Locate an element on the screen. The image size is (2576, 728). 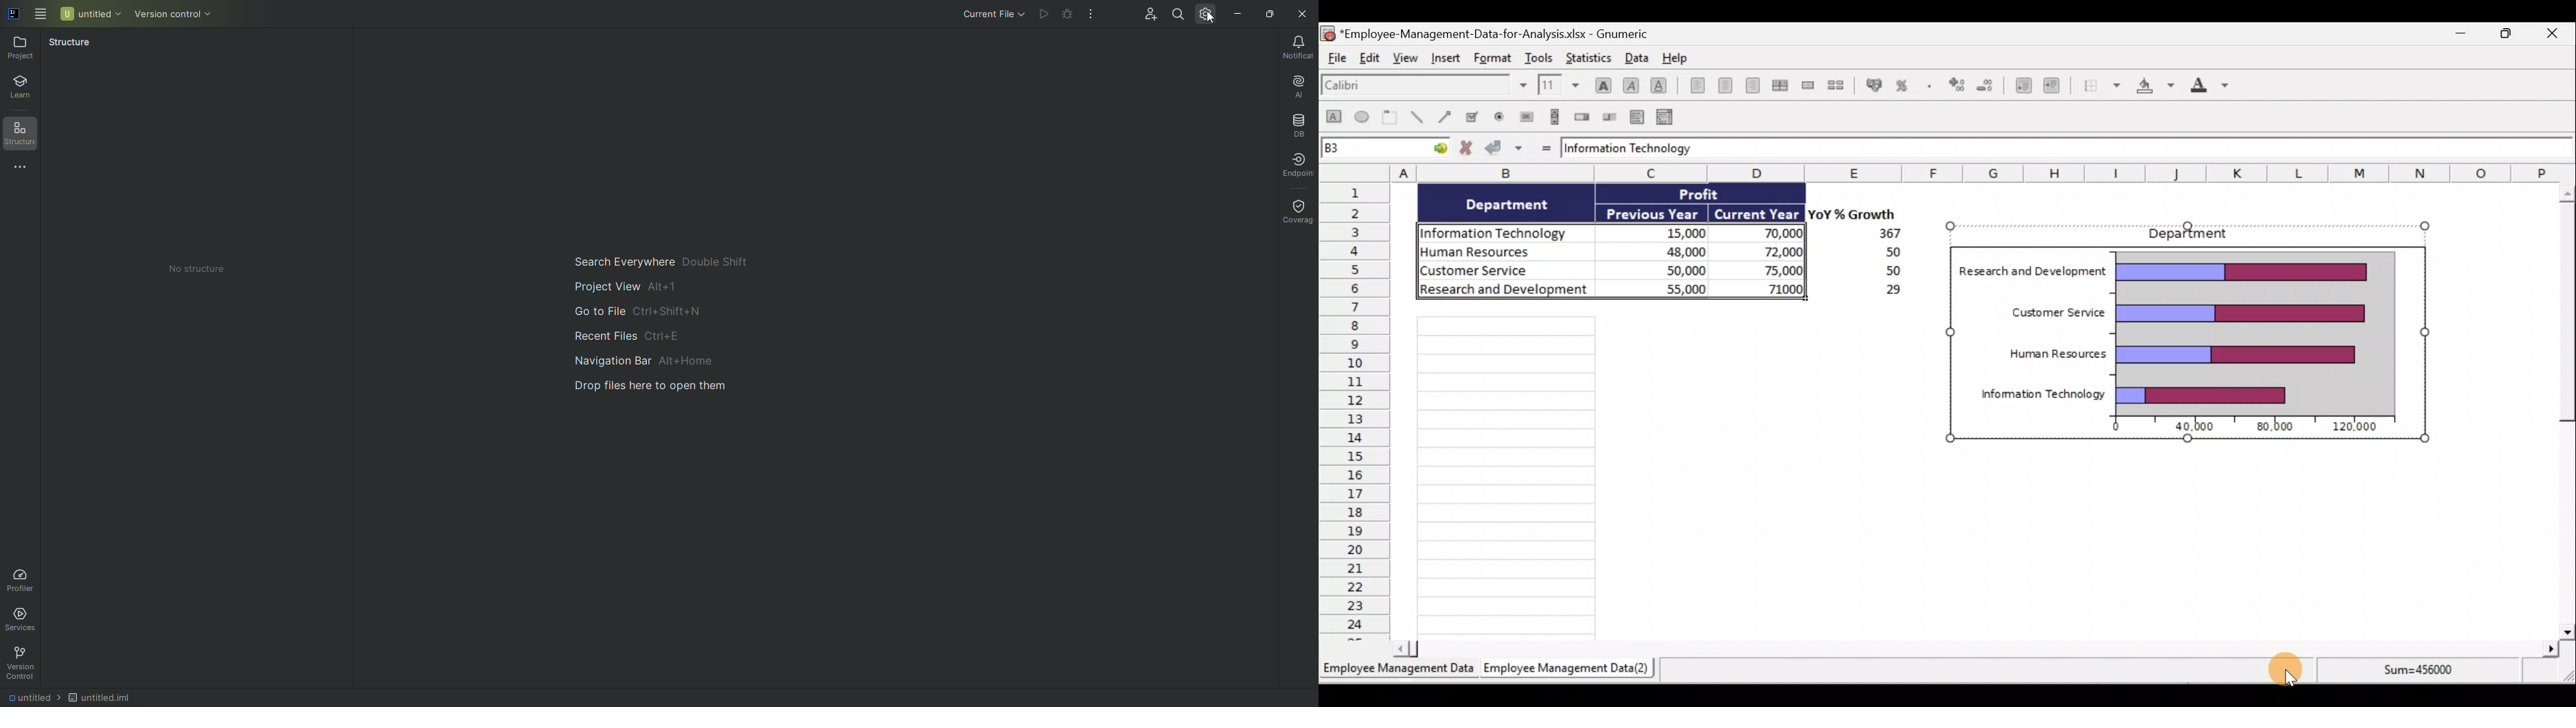
Bold is located at coordinates (1601, 81).